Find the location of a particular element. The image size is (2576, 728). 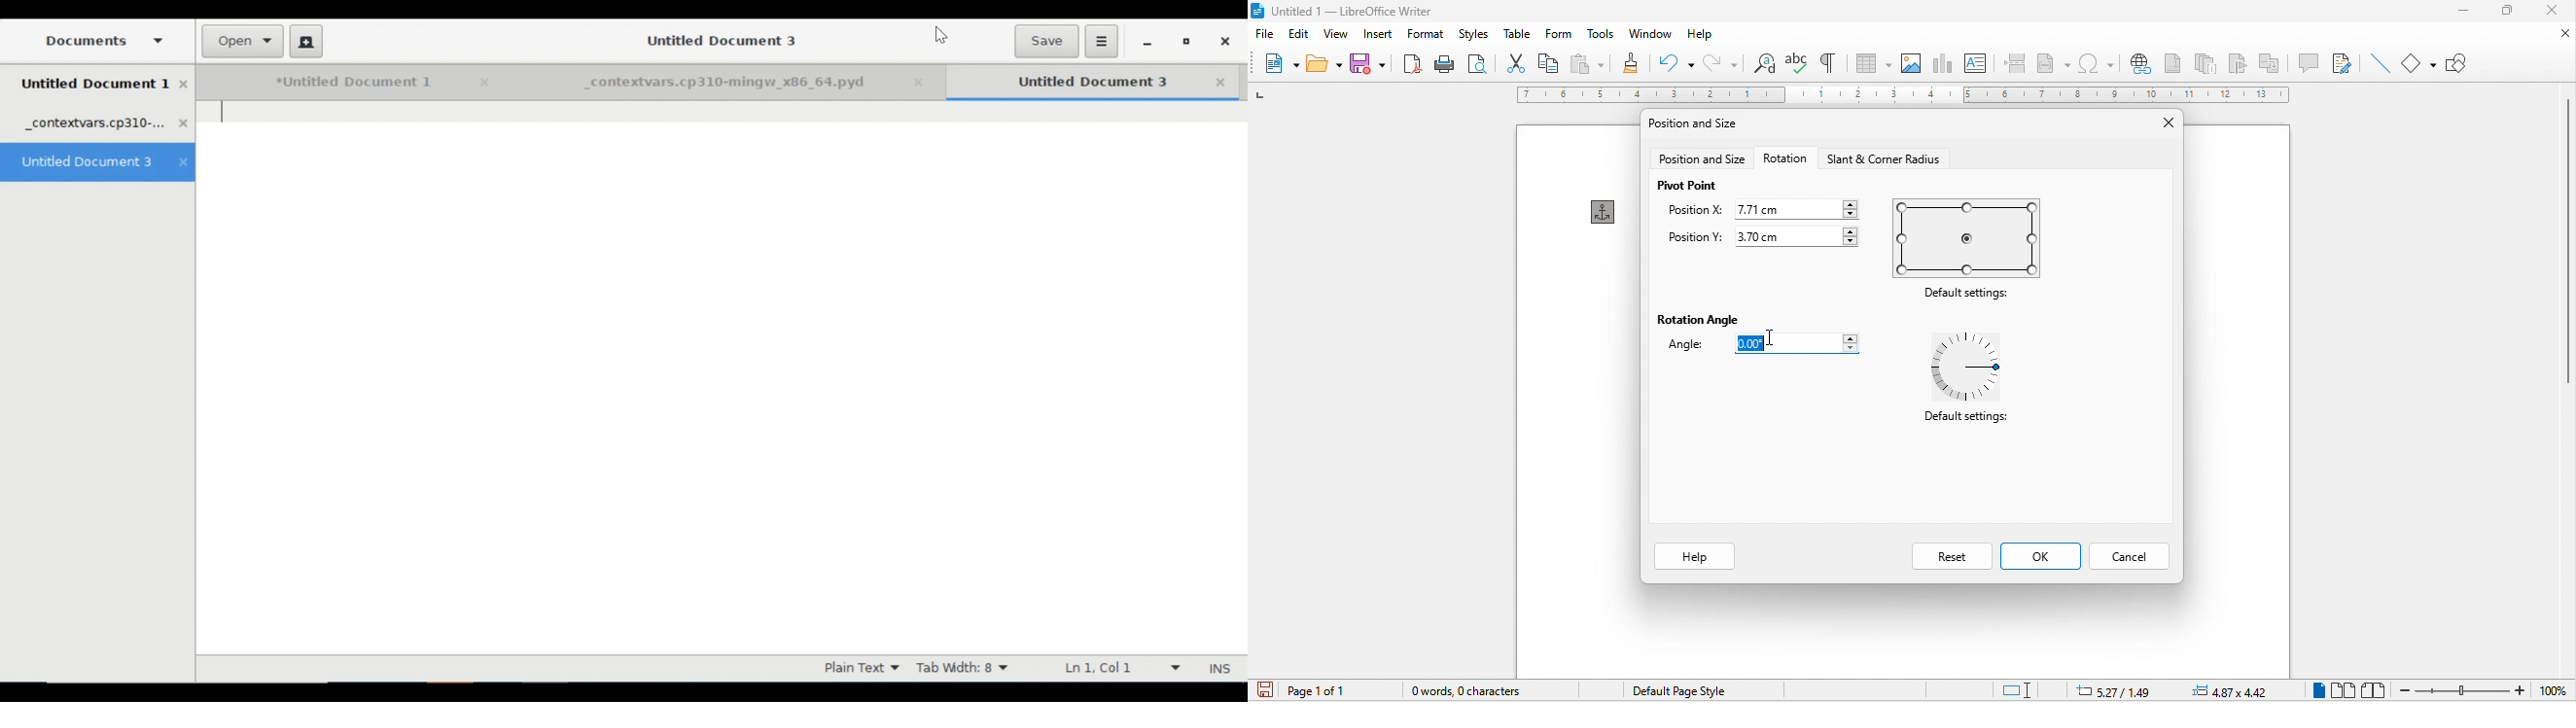

page 1 of 1 is located at coordinates (1327, 690).